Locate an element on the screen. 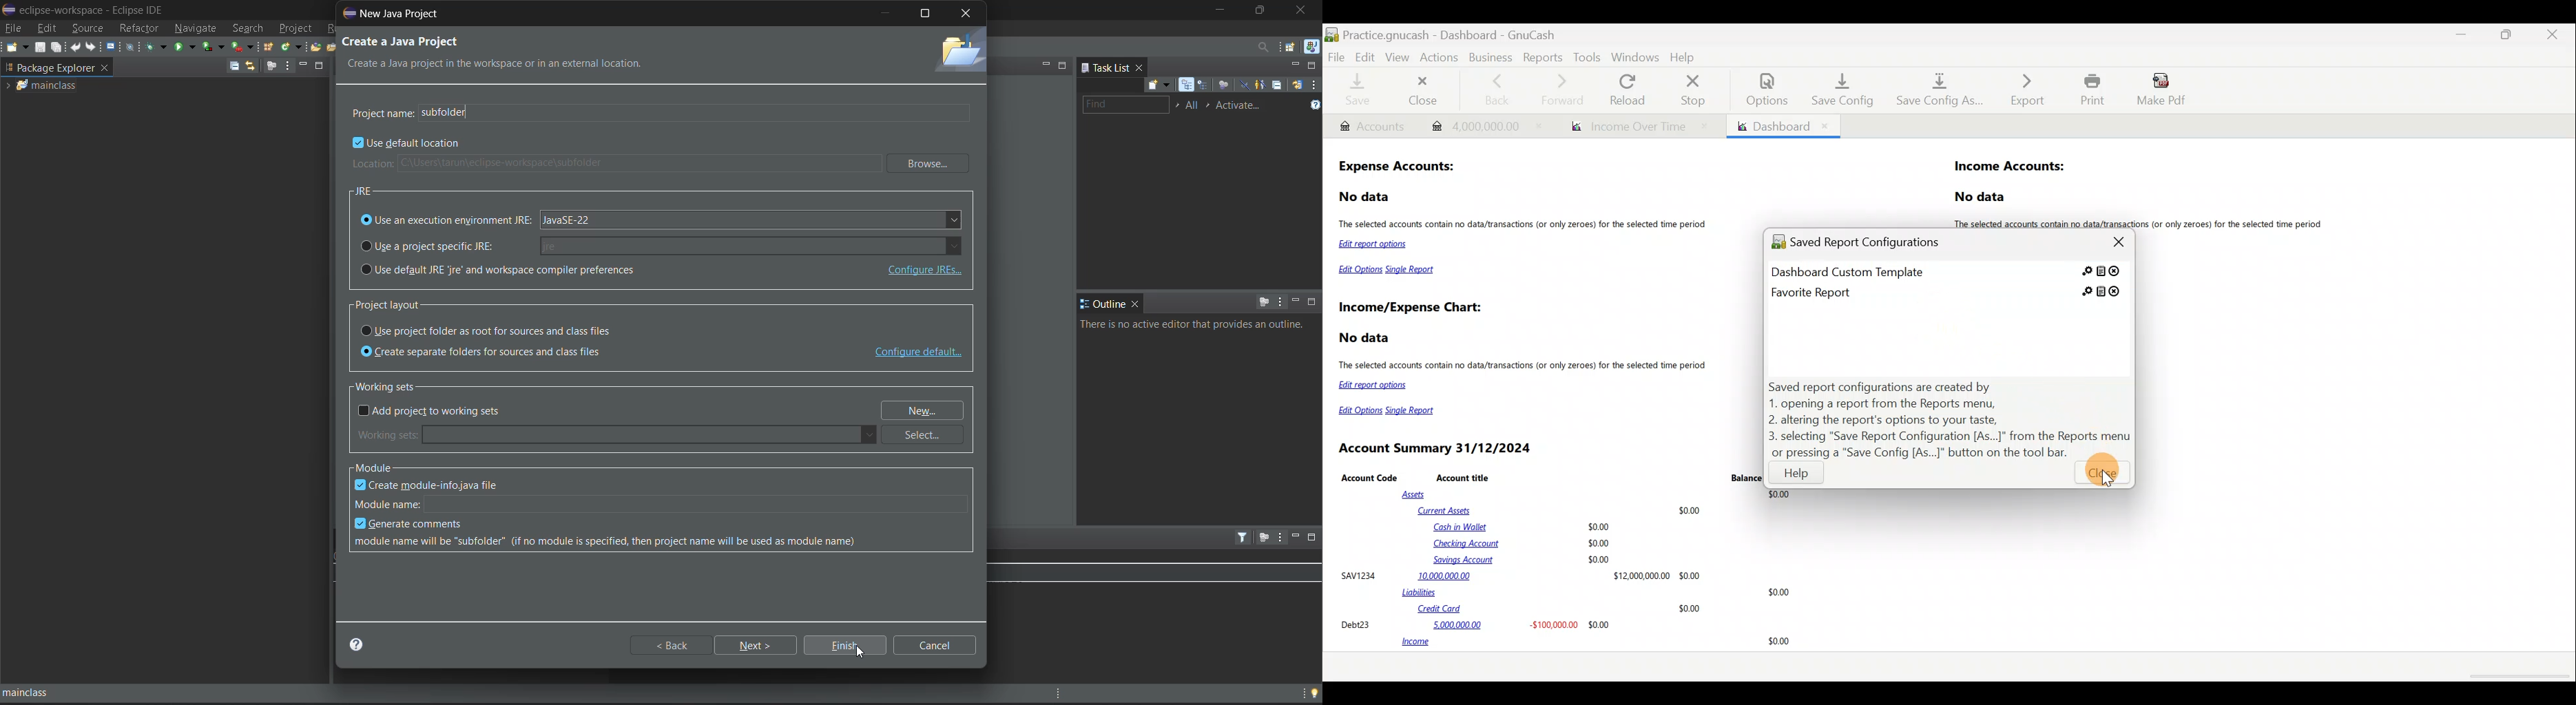  navigate is located at coordinates (194, 28).